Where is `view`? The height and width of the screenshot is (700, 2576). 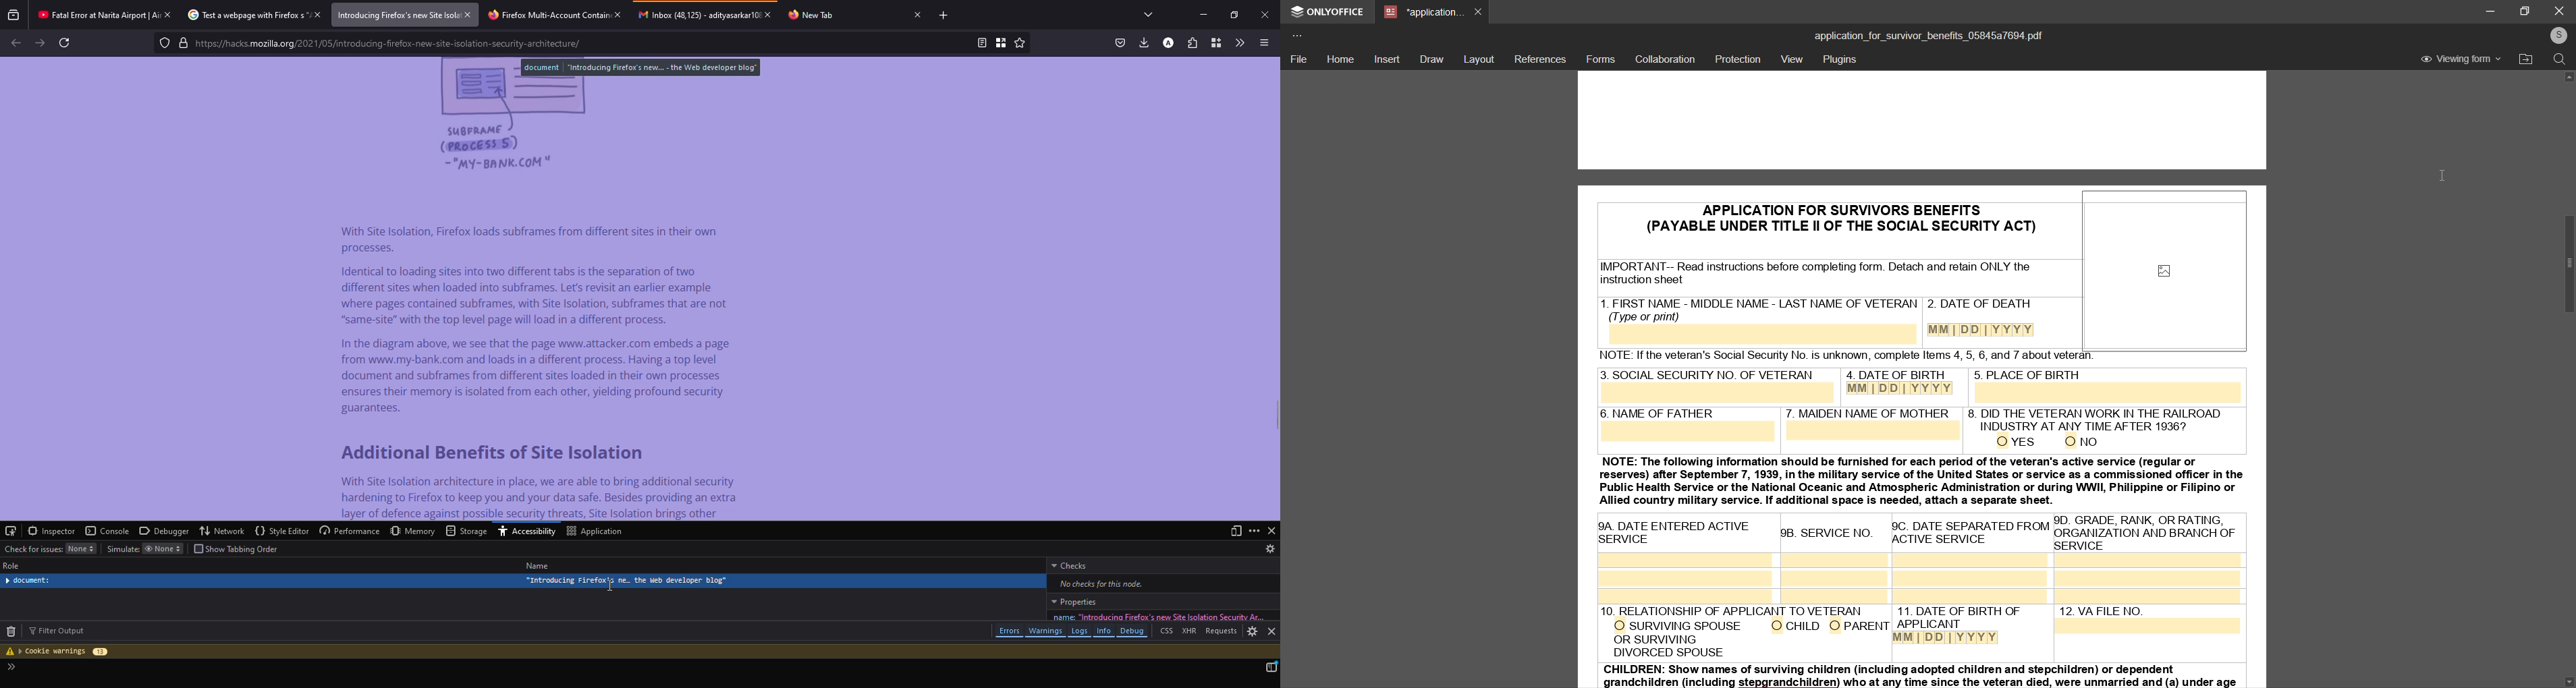 view is located at coordinates (1235, 531).